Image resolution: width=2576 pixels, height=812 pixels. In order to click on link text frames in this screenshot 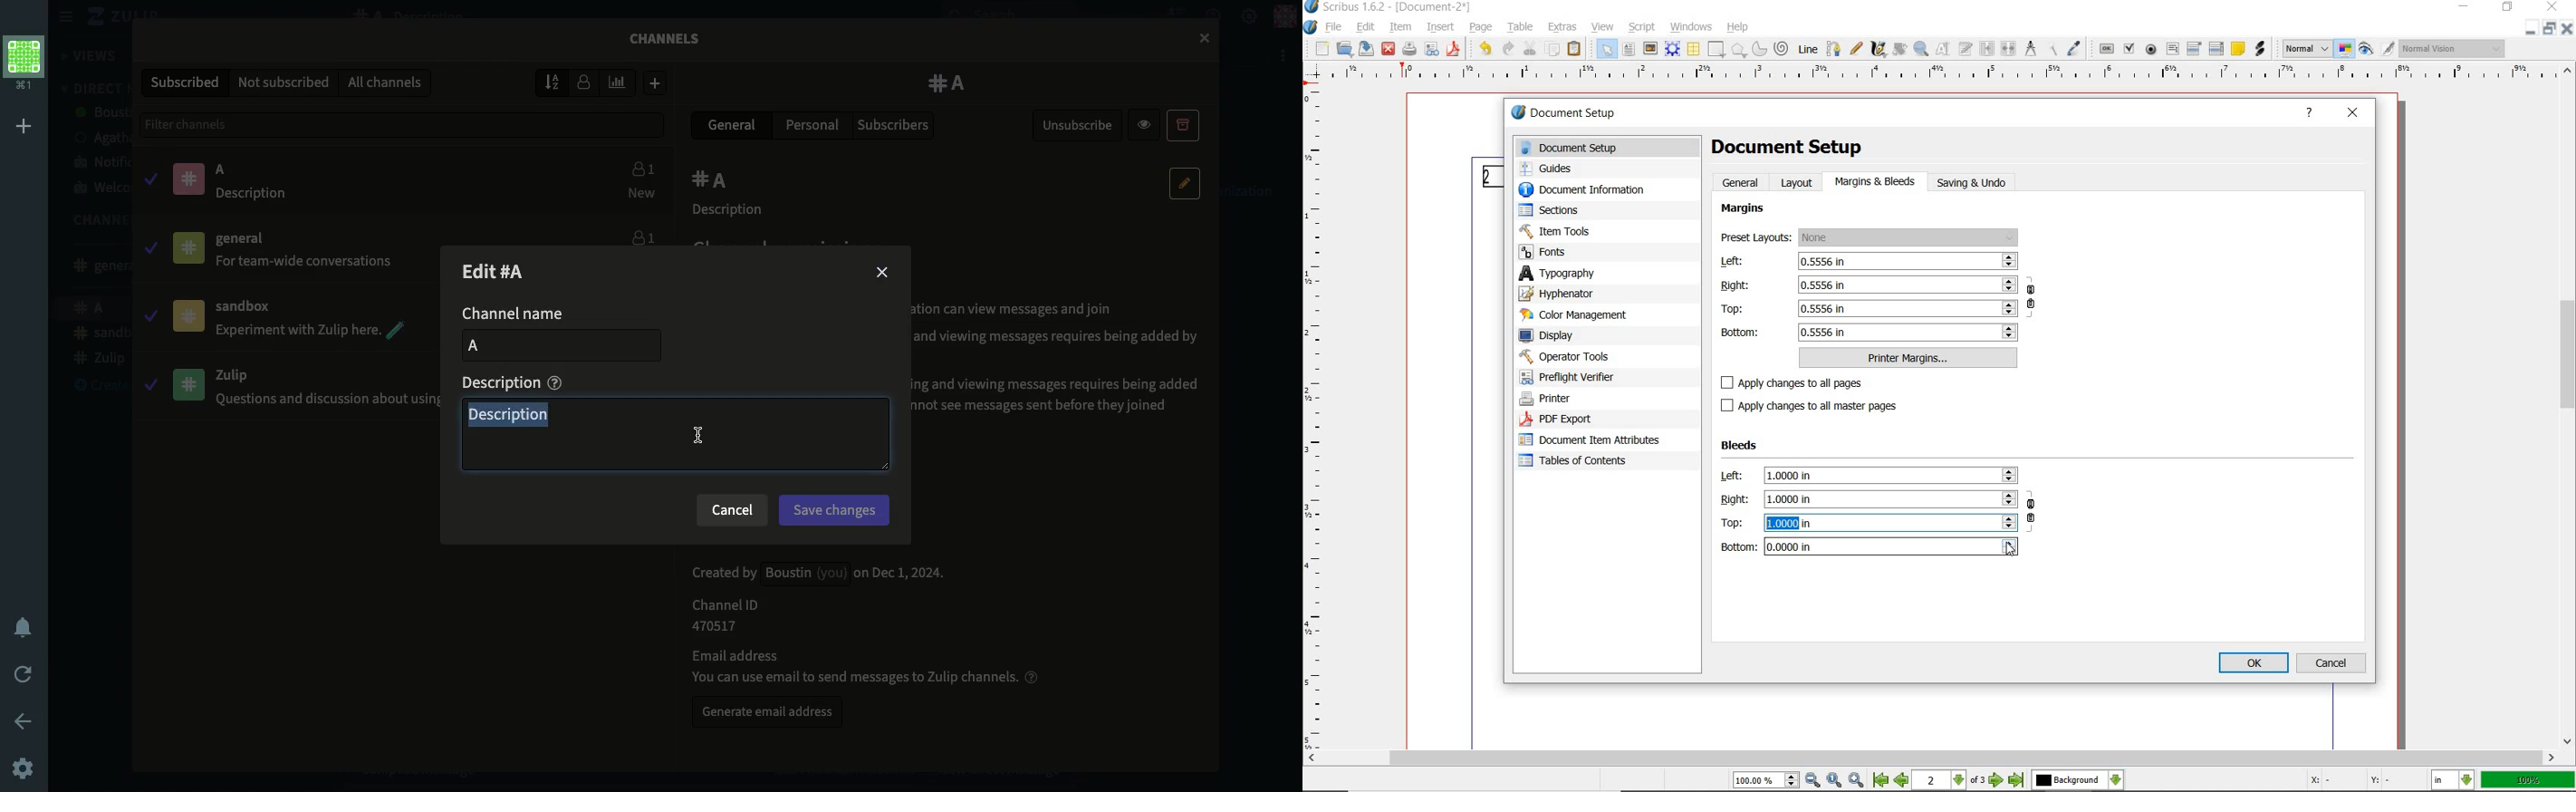, I will do `click(1987, 49)`.